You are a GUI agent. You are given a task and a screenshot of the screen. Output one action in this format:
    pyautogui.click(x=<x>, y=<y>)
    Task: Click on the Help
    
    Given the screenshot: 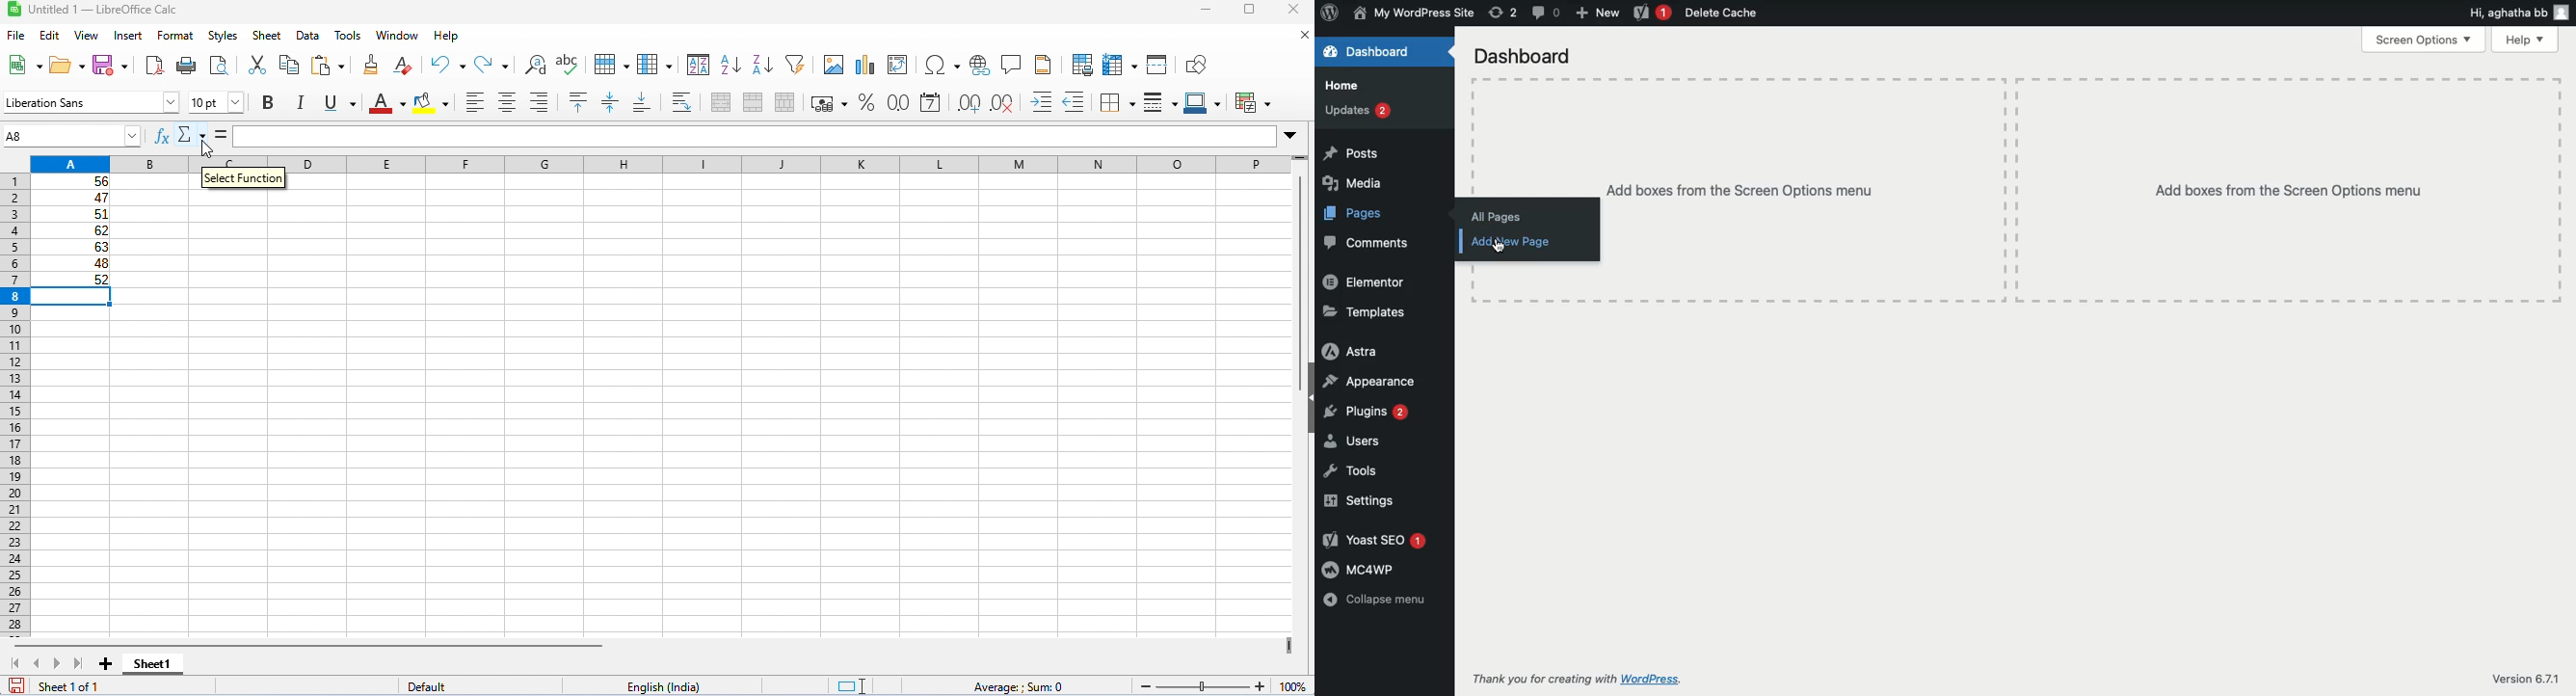 What is the action you would take?
    pyautogui.click(x=2525, y=39)
    